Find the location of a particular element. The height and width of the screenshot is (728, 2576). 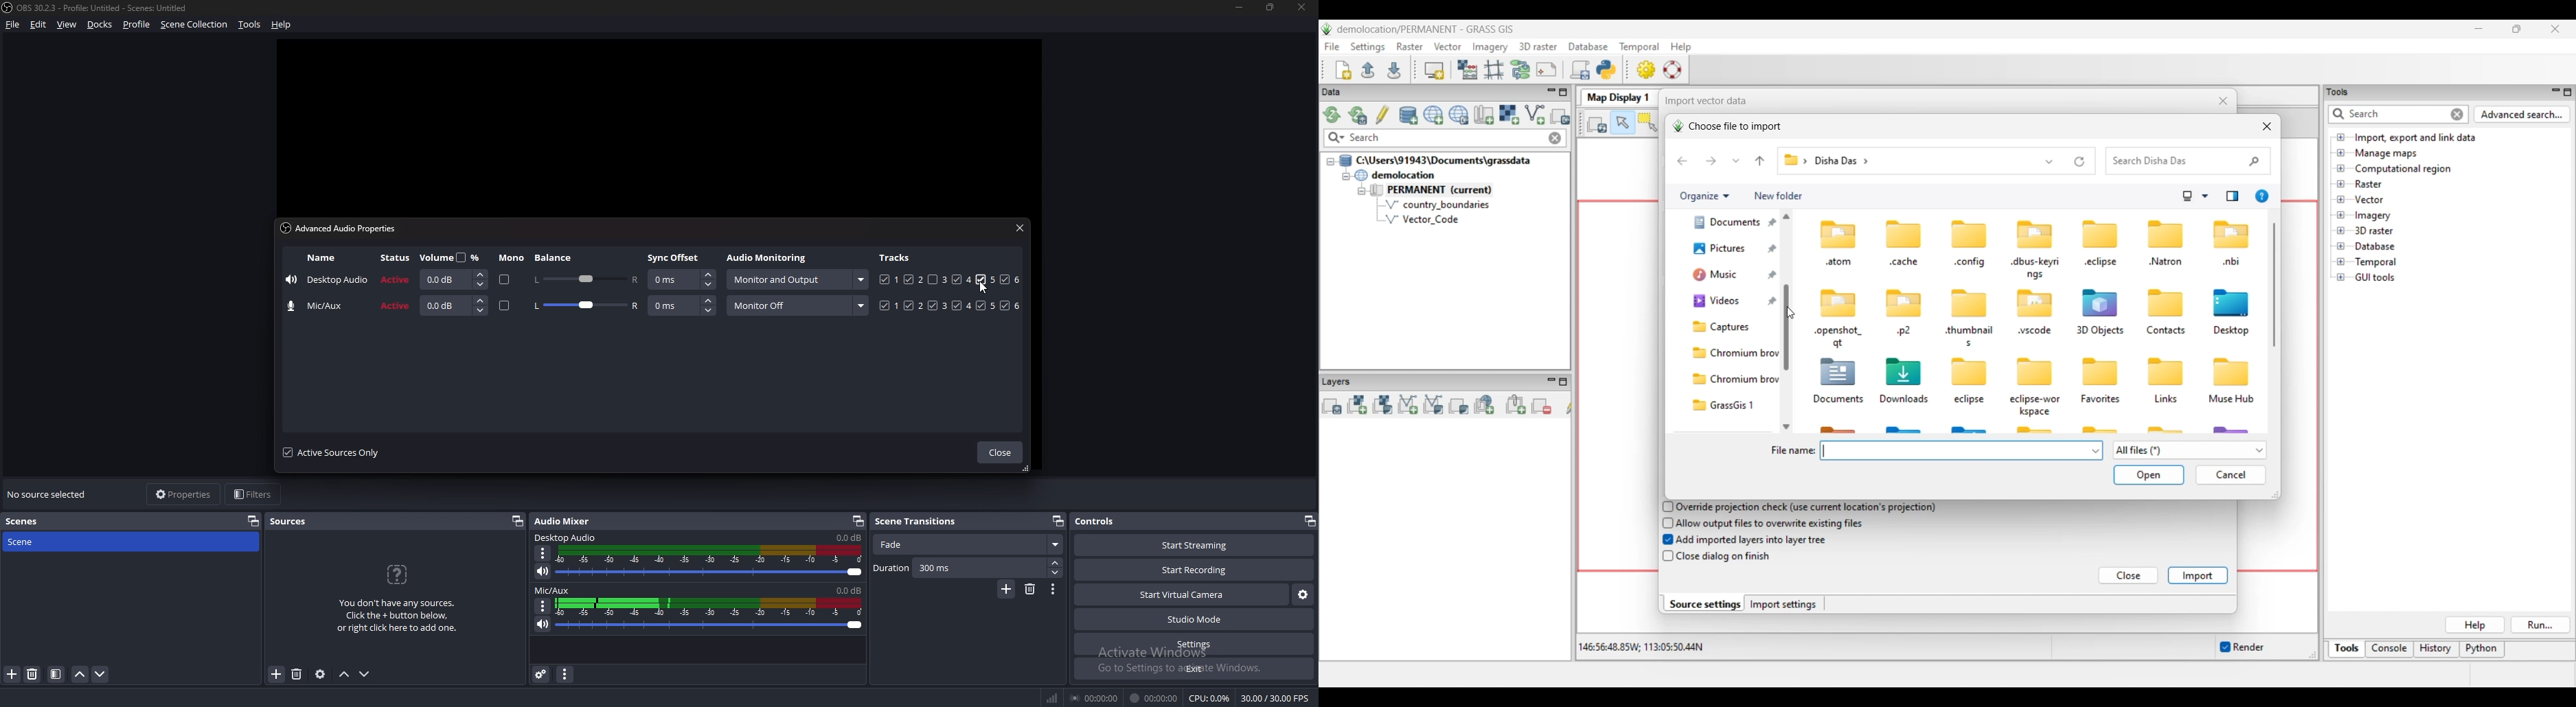

fade is located at coordinates (967, 545).